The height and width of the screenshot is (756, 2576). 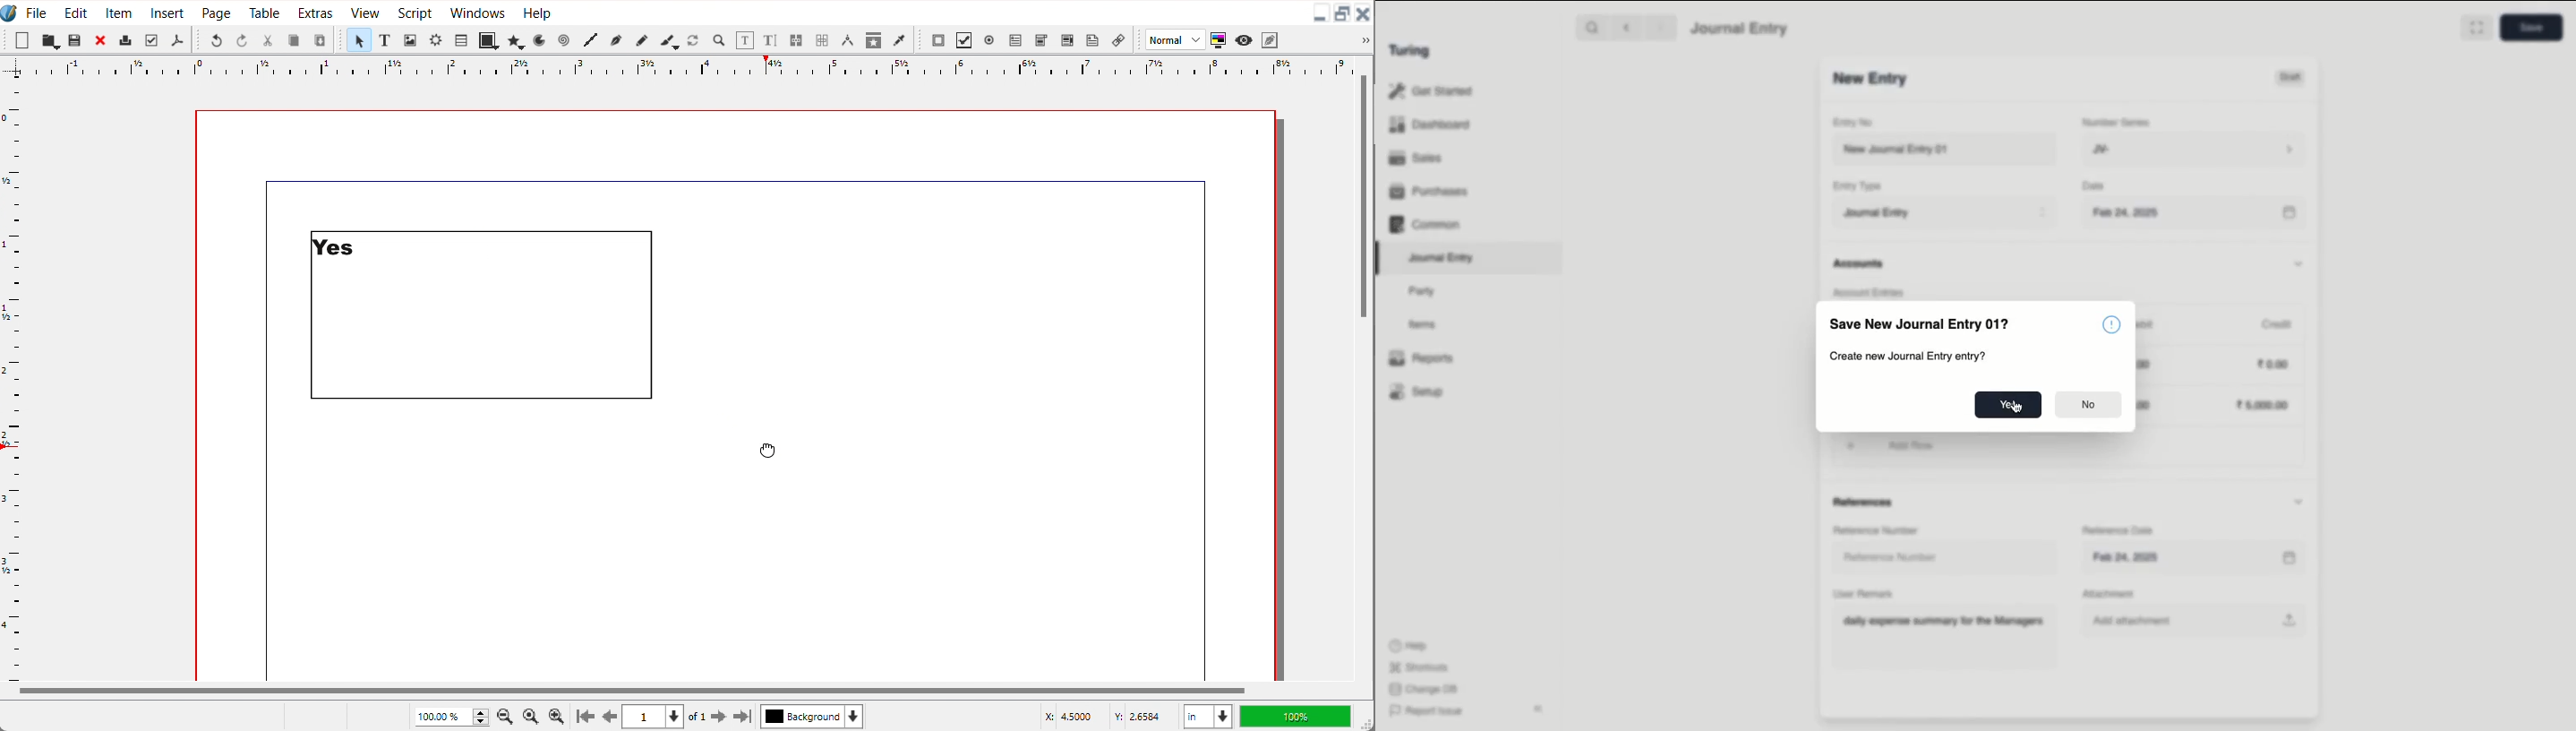 I want to click on Drop down box, so click(x=1363, y=40).